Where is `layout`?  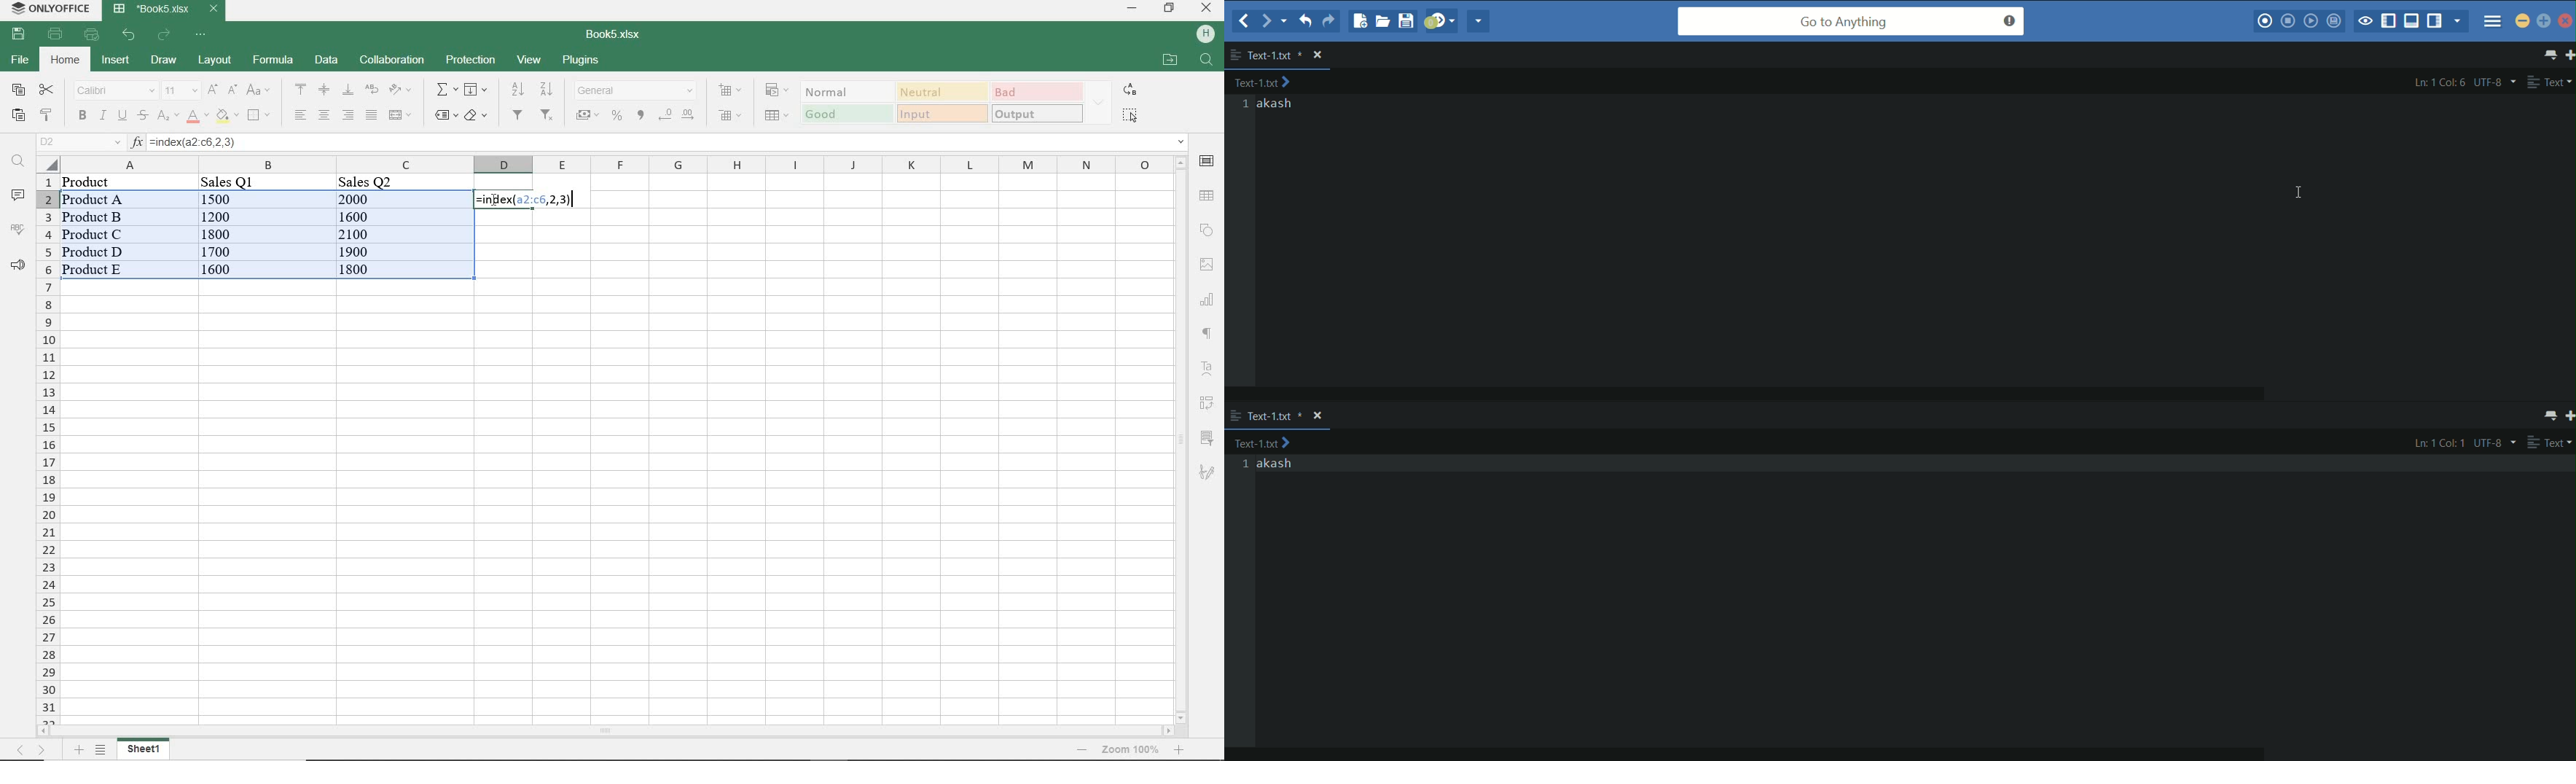 layout is located at coordinates (216, 61).